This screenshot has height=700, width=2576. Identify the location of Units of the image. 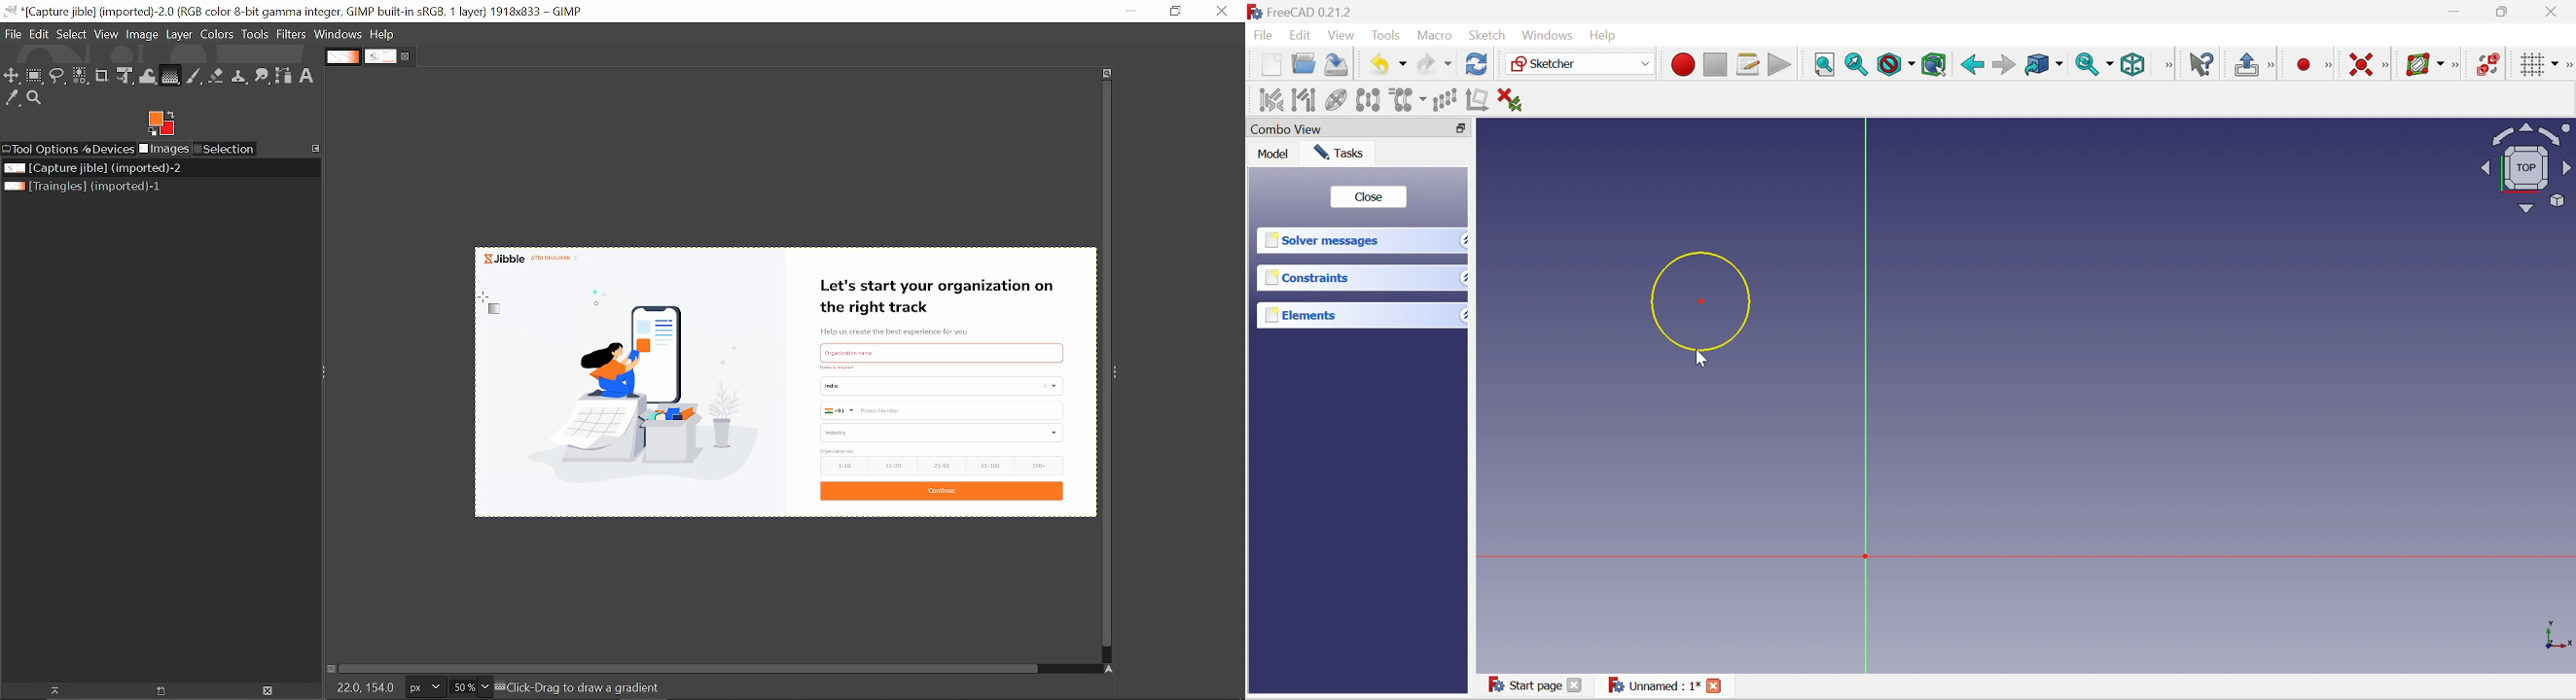
(428, 687).